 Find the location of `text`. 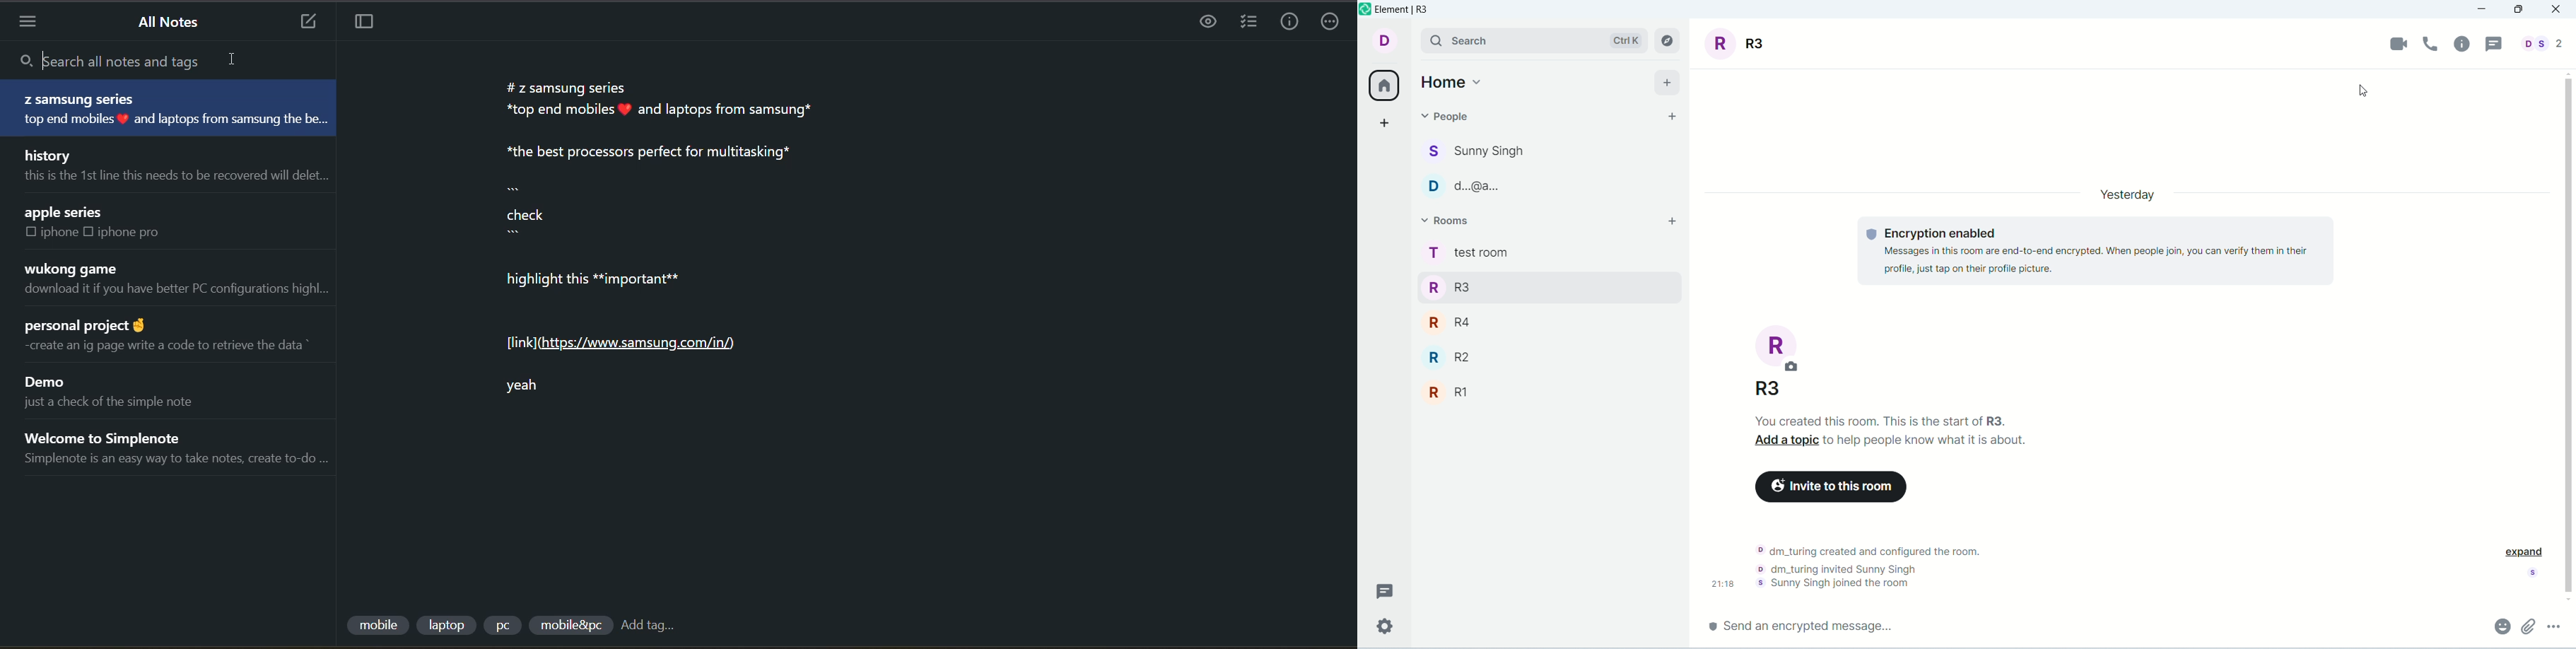

text is located at coordinates (1877, 561).